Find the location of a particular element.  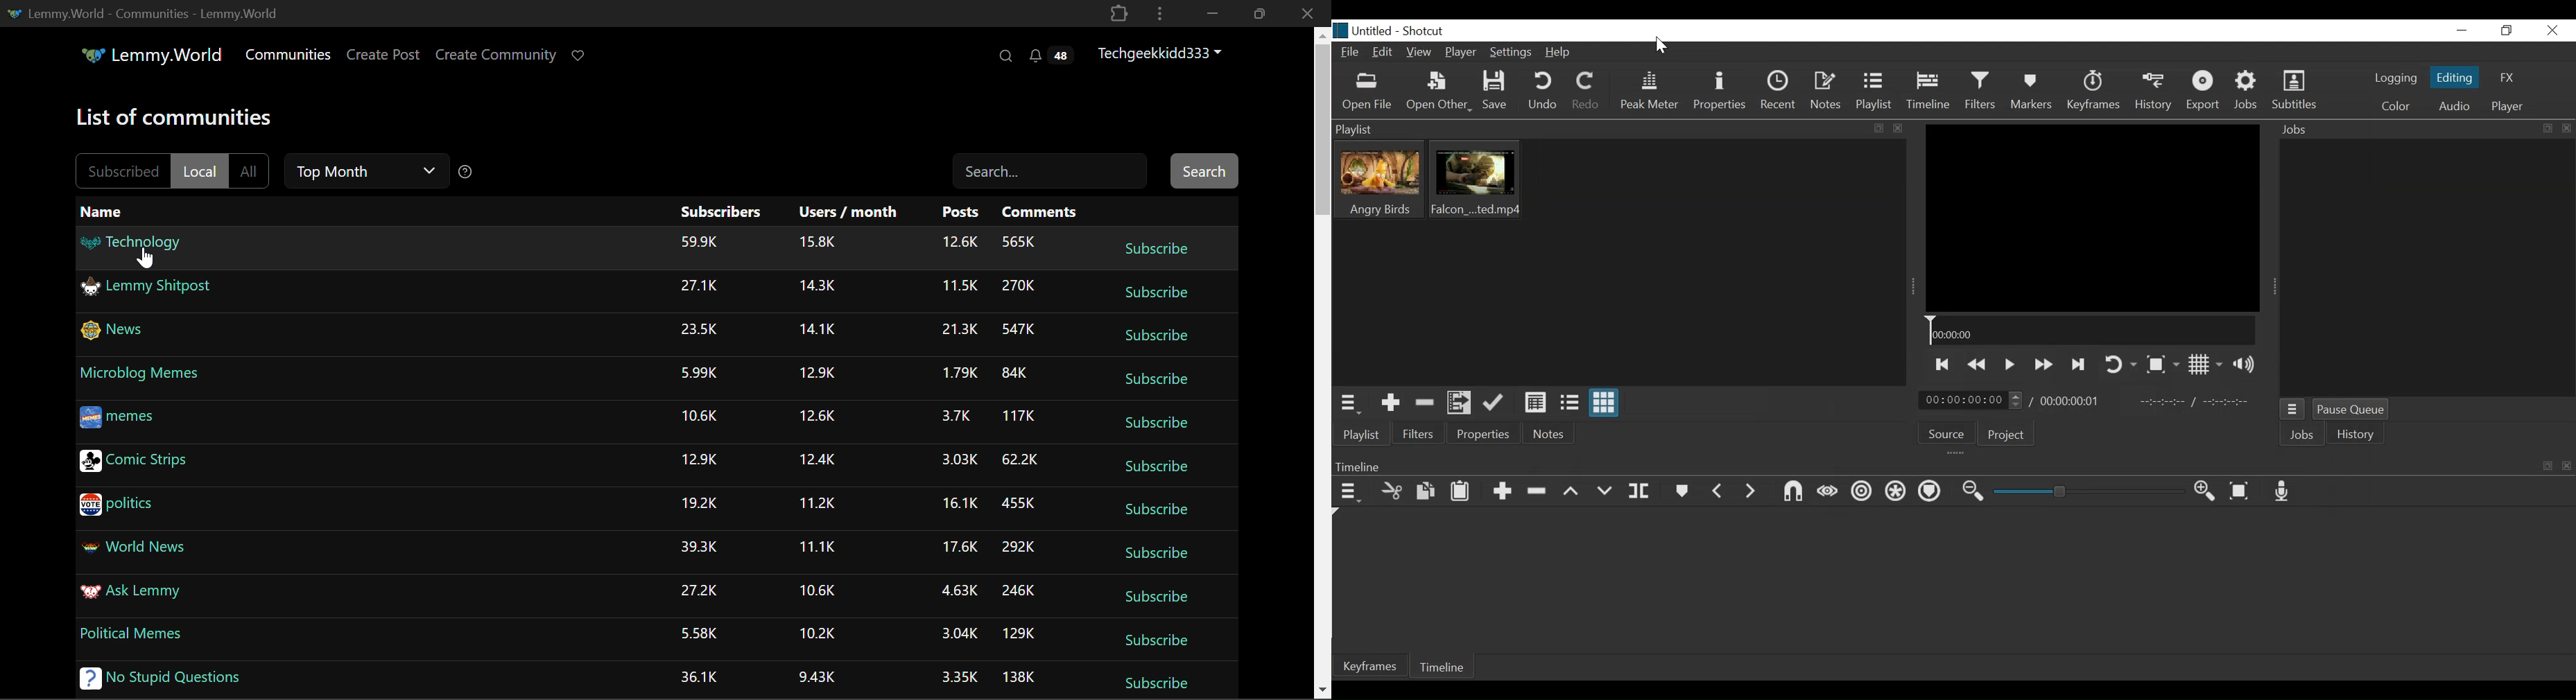

Show volume control is located at coordinates (2248, 364).